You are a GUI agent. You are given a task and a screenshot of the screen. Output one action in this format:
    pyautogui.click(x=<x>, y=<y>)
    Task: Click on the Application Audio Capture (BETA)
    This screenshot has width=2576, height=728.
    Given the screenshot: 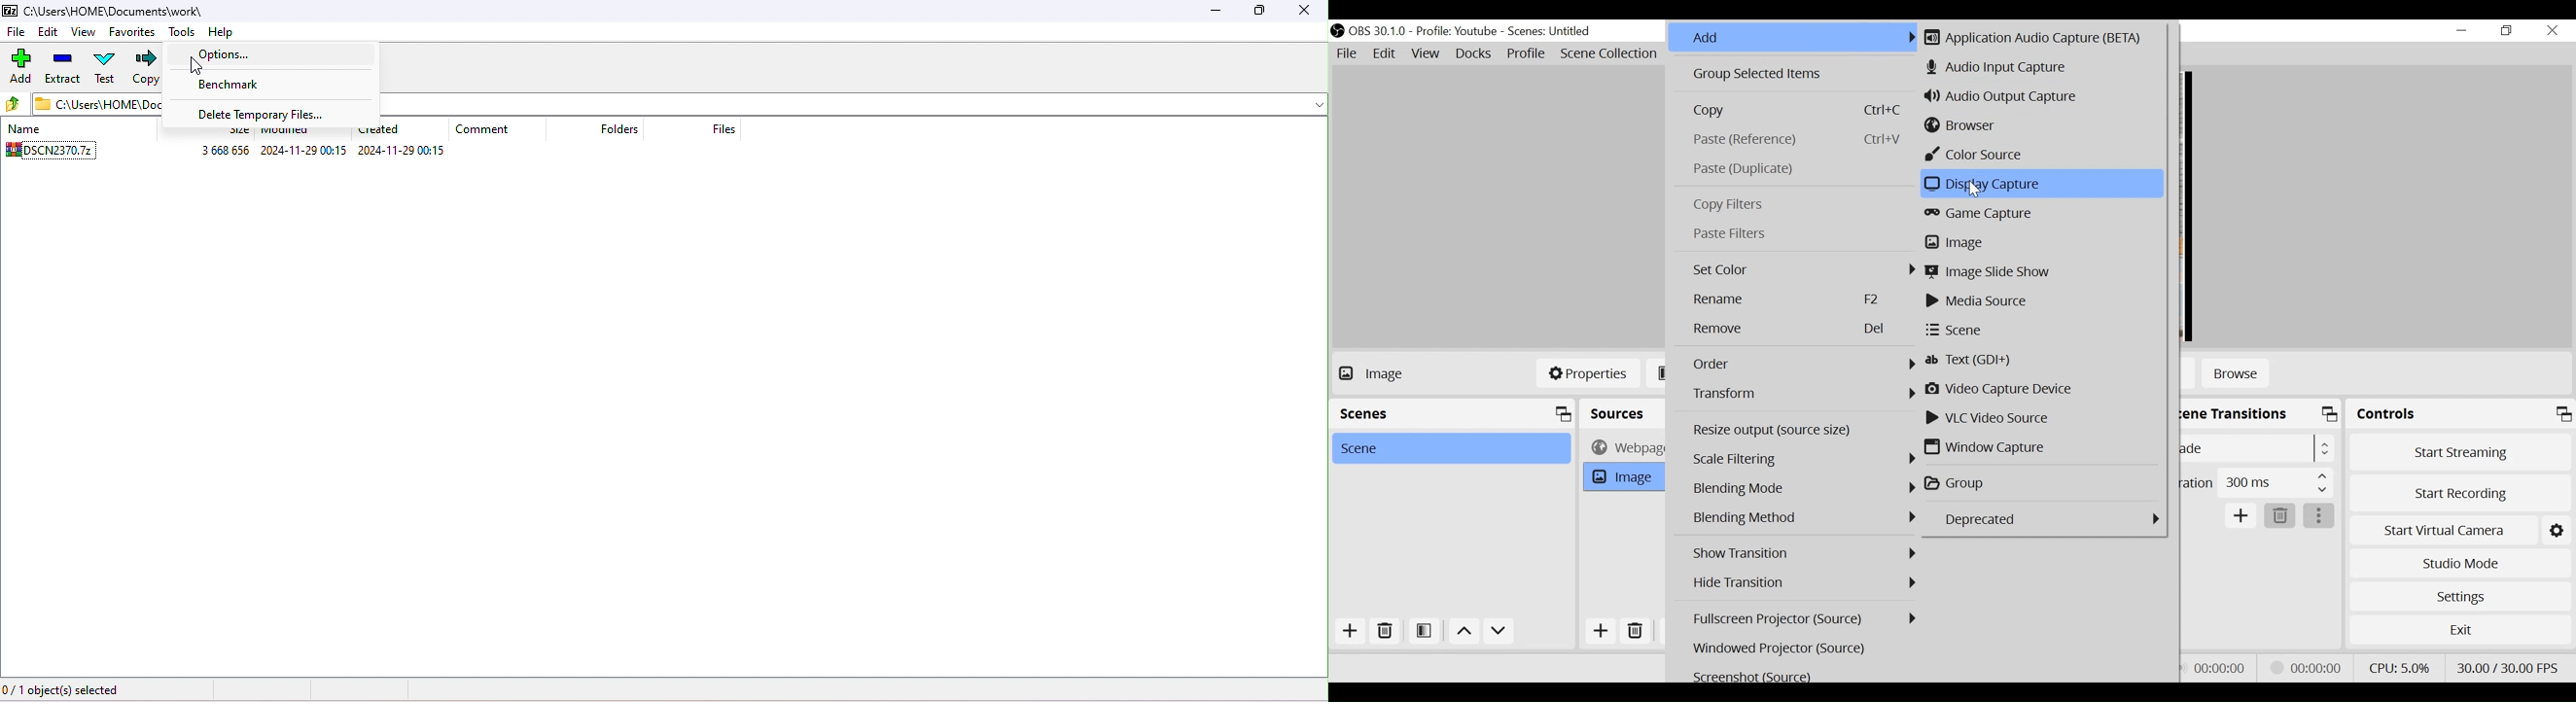 What is the action you would take?
    pyautogui.click(x=2043, y=37)
    